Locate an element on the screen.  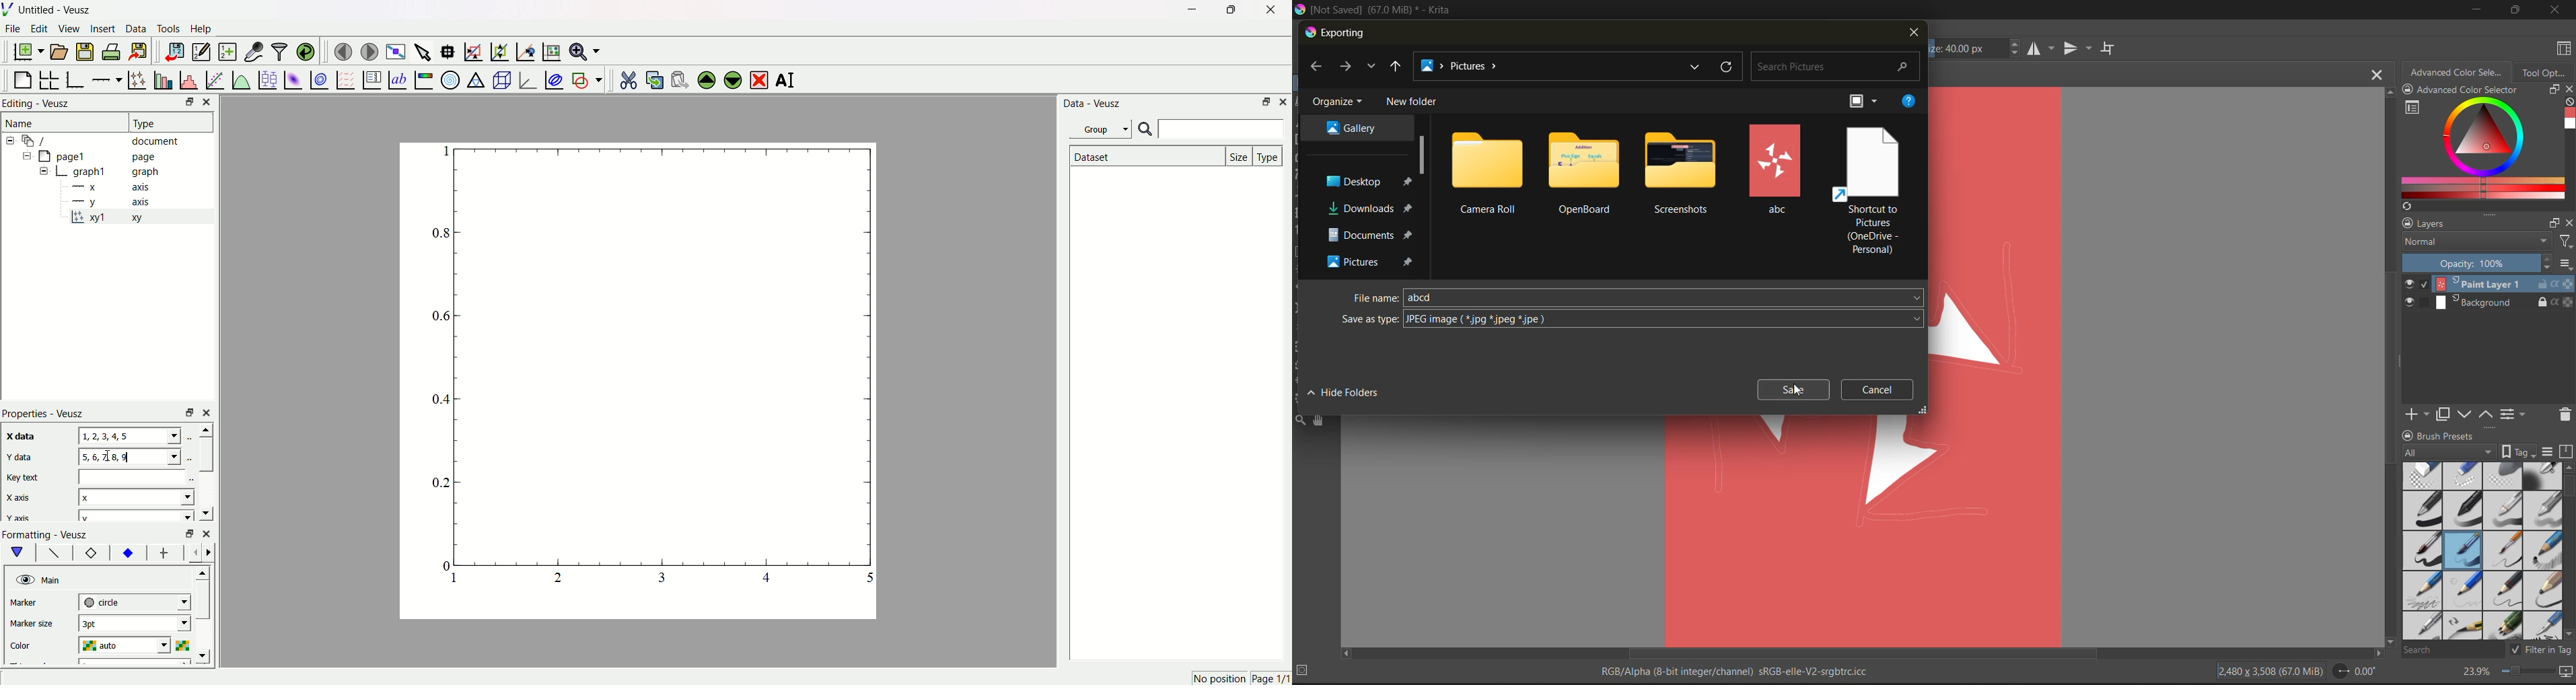
next is located at coordinates (1347, 68).